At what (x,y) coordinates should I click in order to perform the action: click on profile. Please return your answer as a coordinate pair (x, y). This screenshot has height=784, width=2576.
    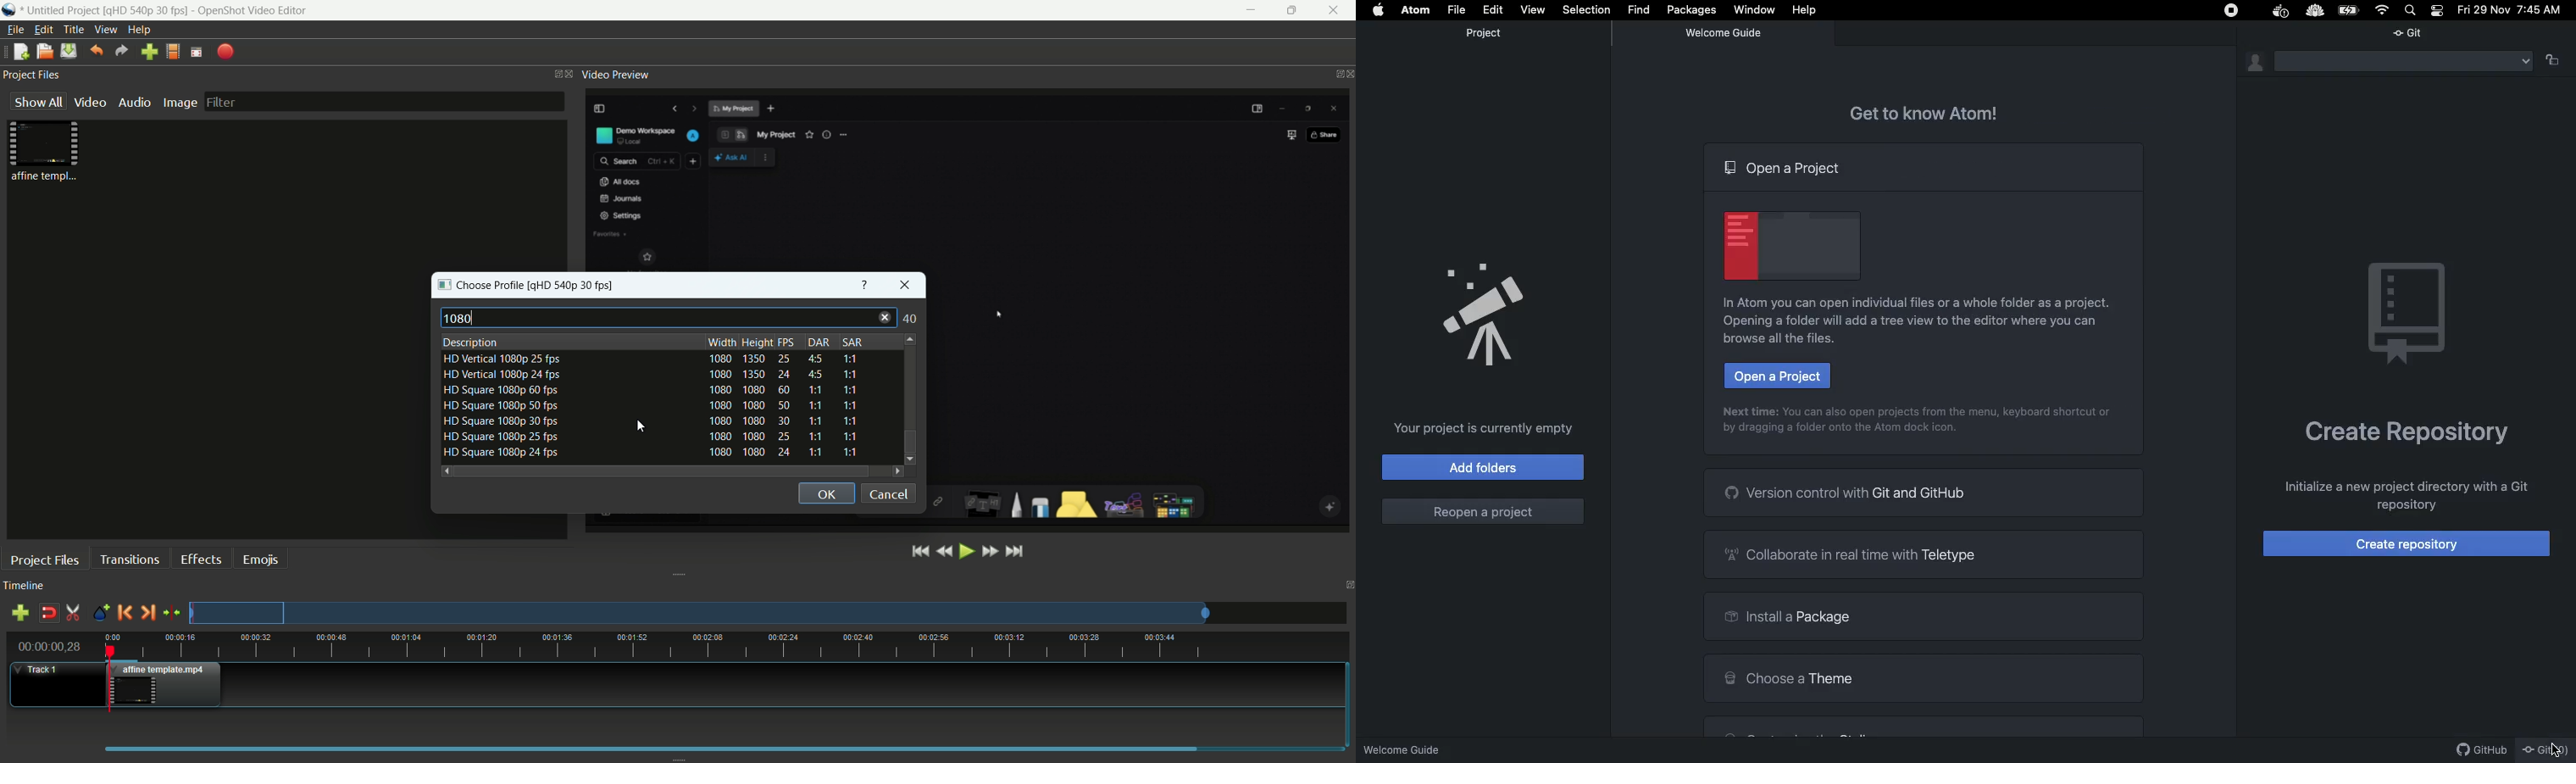
    Looking at the image, I should click on (575, 285).